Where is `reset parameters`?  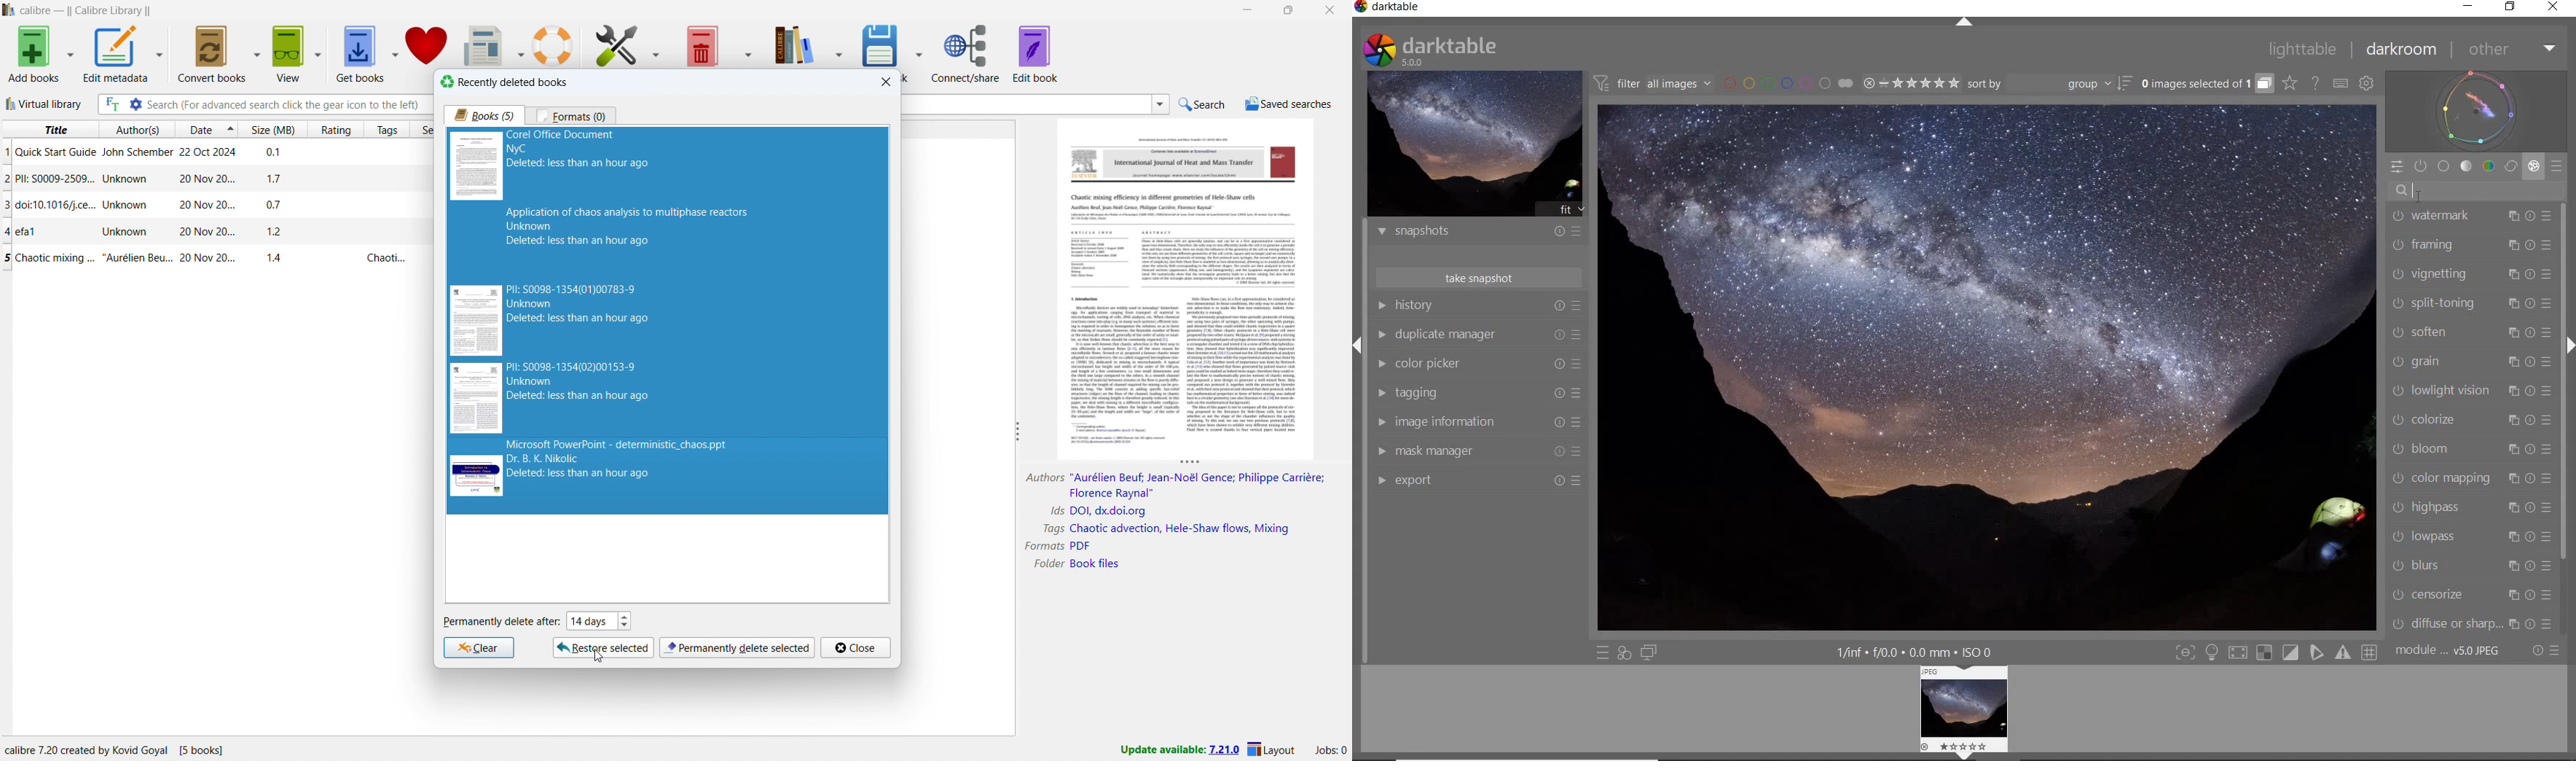
reset parameters is located at coordinates (2532, 214).